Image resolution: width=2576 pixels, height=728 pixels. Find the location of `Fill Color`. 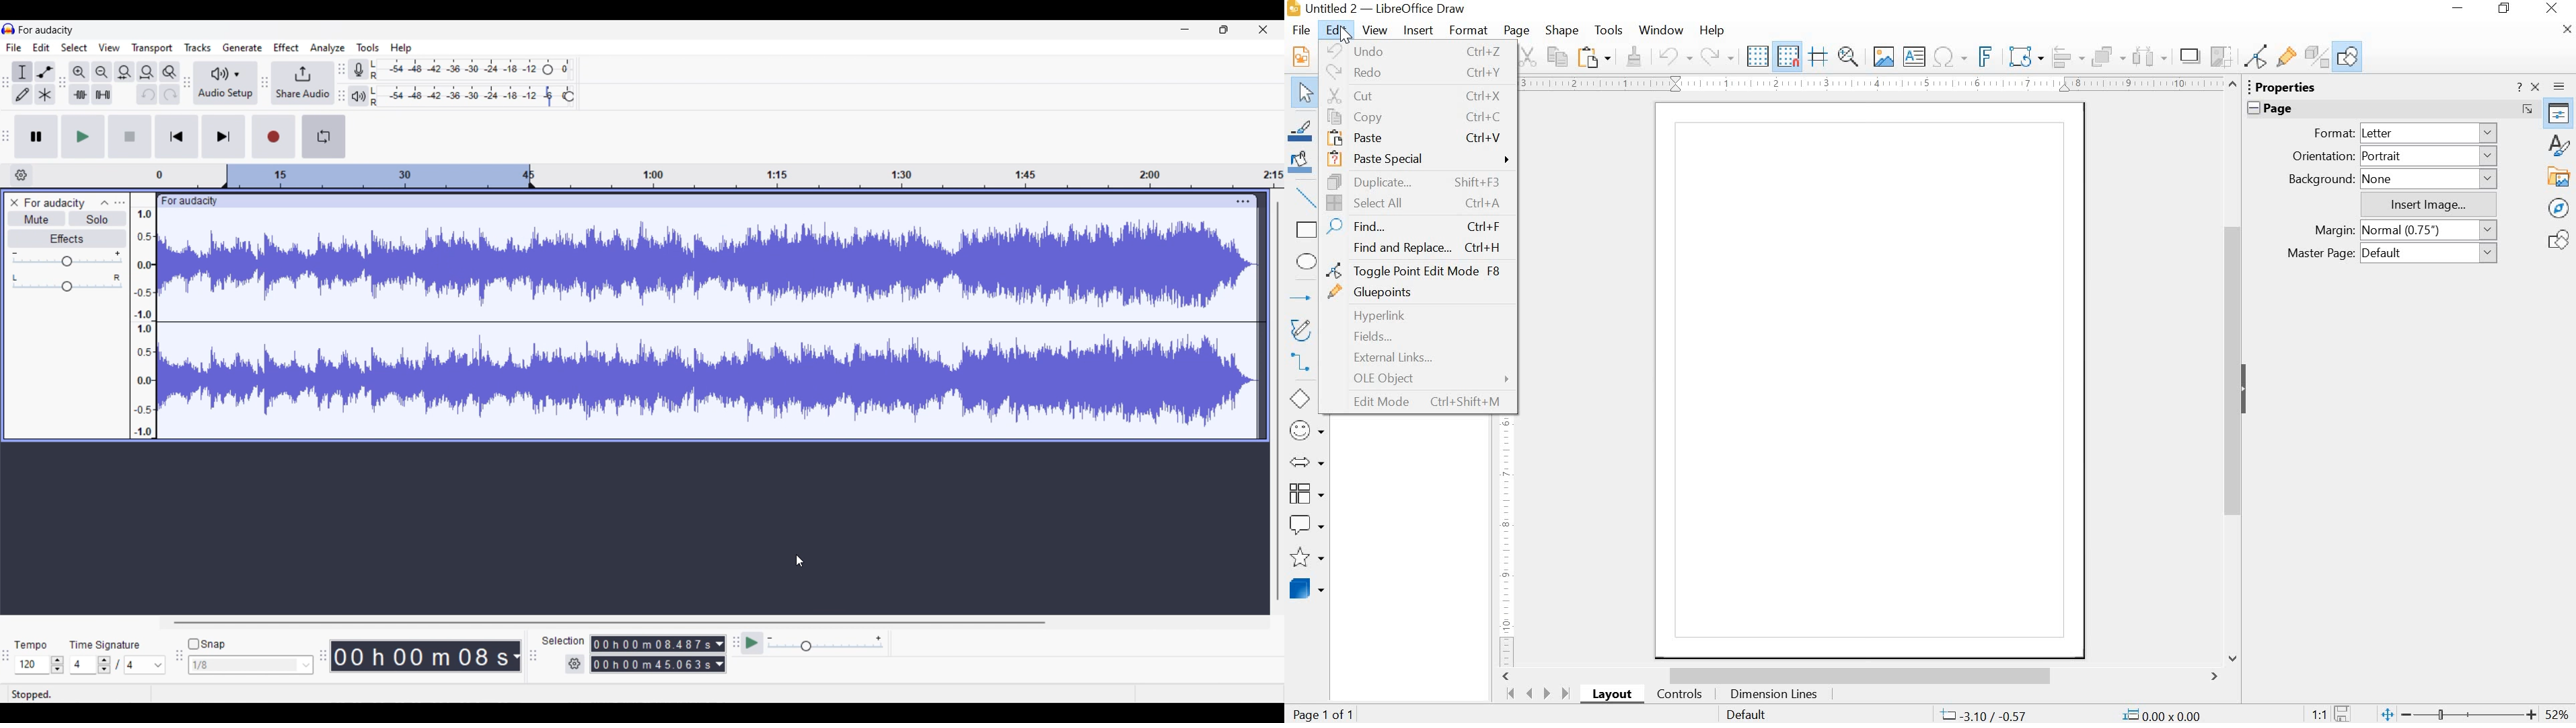

Fill Color is located at coordinates (1305, 164).